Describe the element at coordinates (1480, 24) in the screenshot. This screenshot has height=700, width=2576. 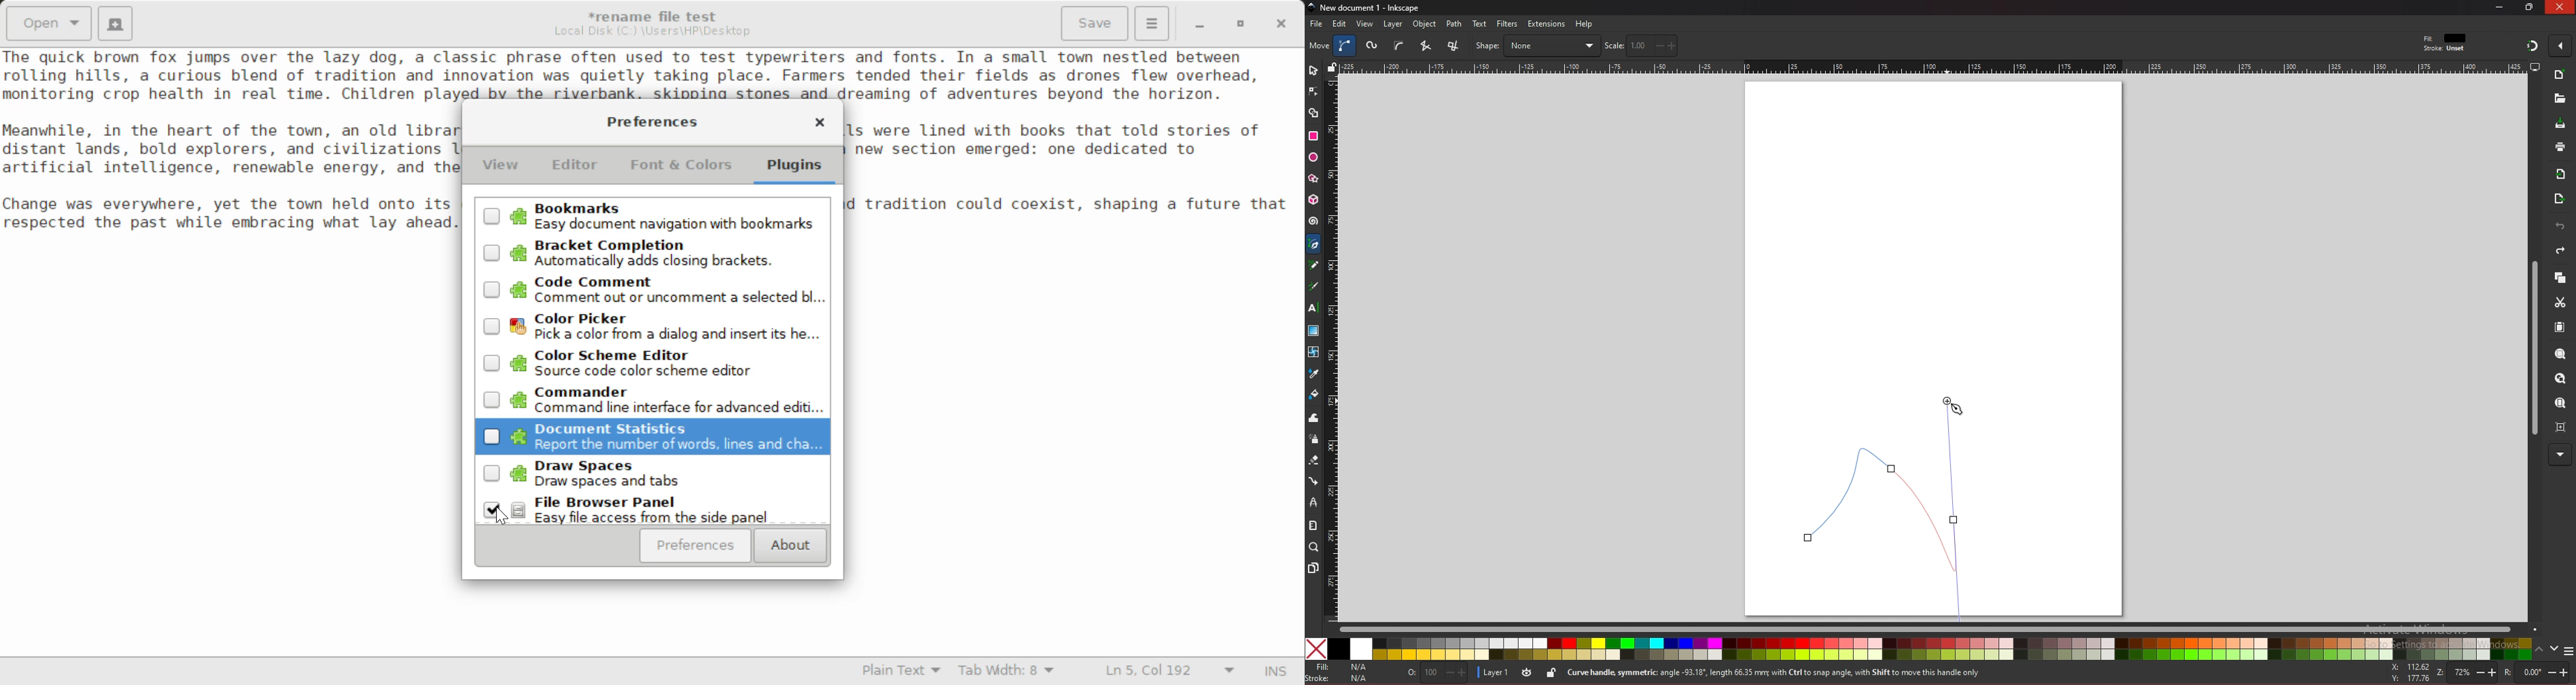
I see `text` at that location.